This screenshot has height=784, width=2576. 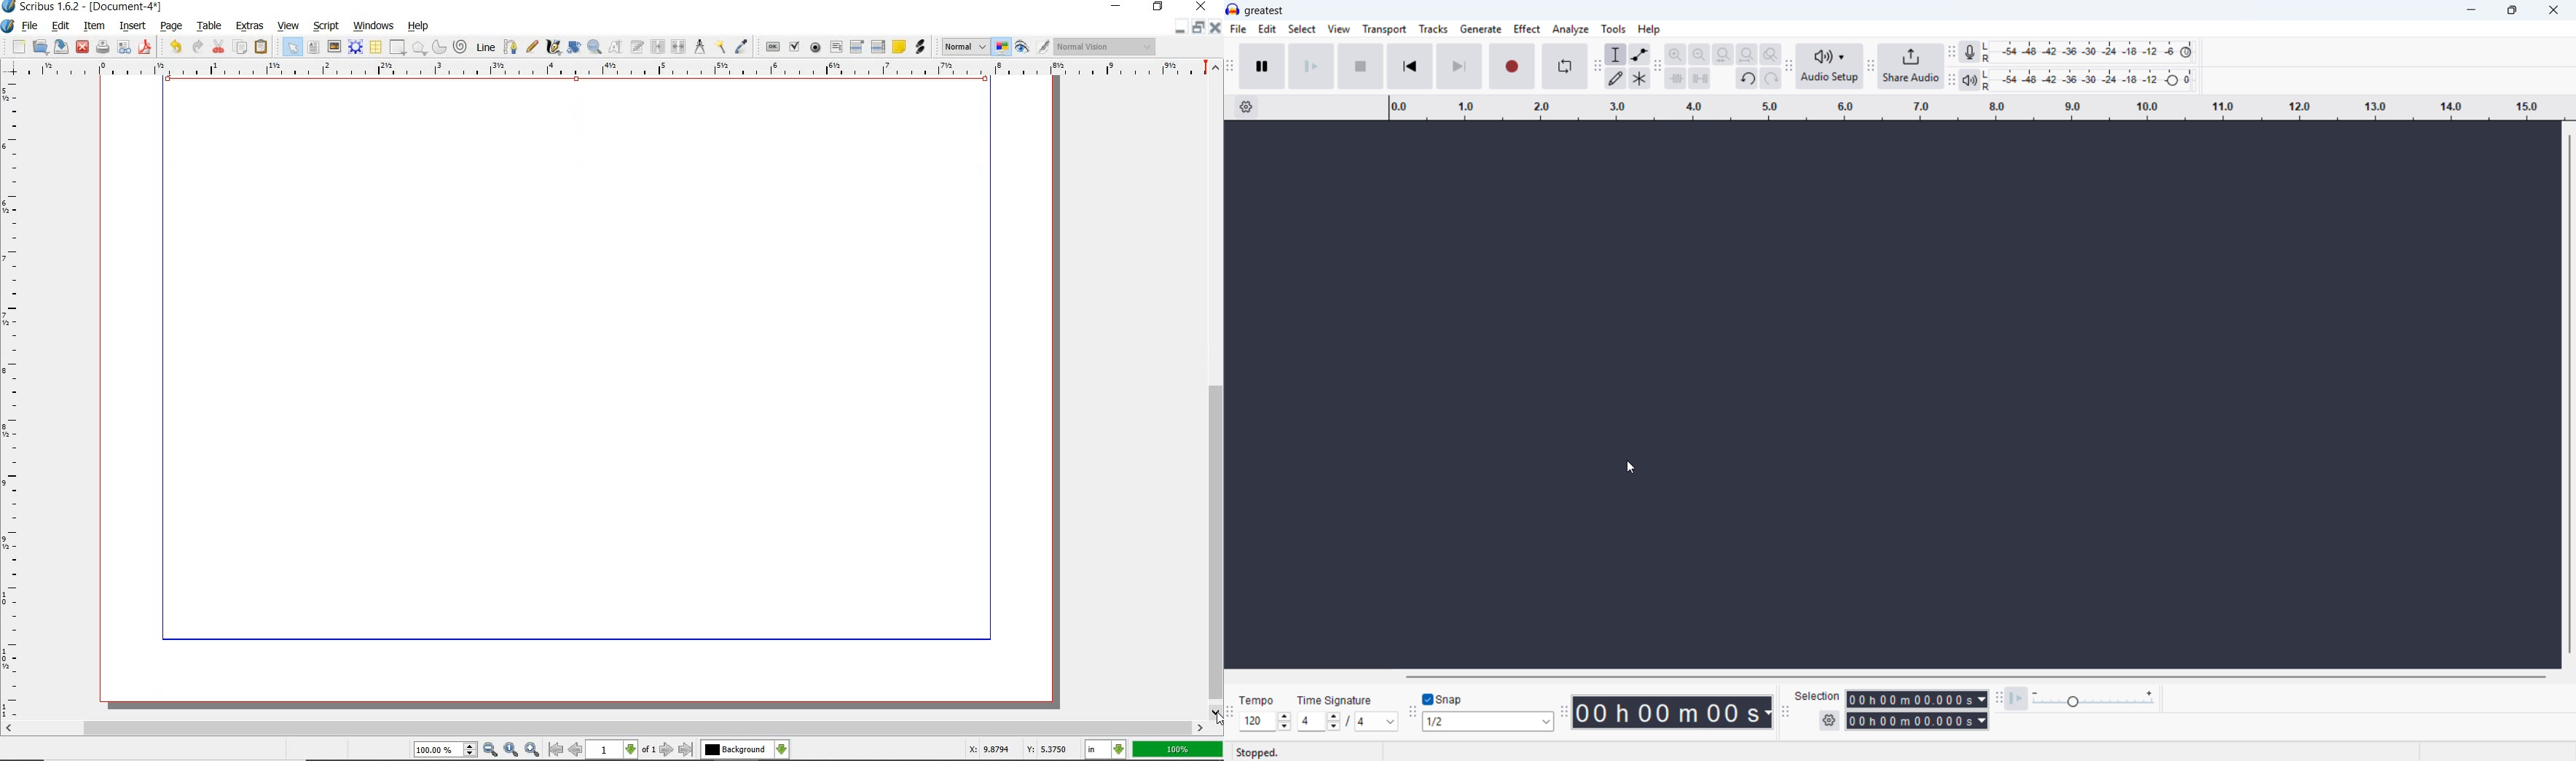 What do you see at coordinates (1596, 66) in the screenshot?
I see `Tools toolbar ` at bounding box center [1596, 66].